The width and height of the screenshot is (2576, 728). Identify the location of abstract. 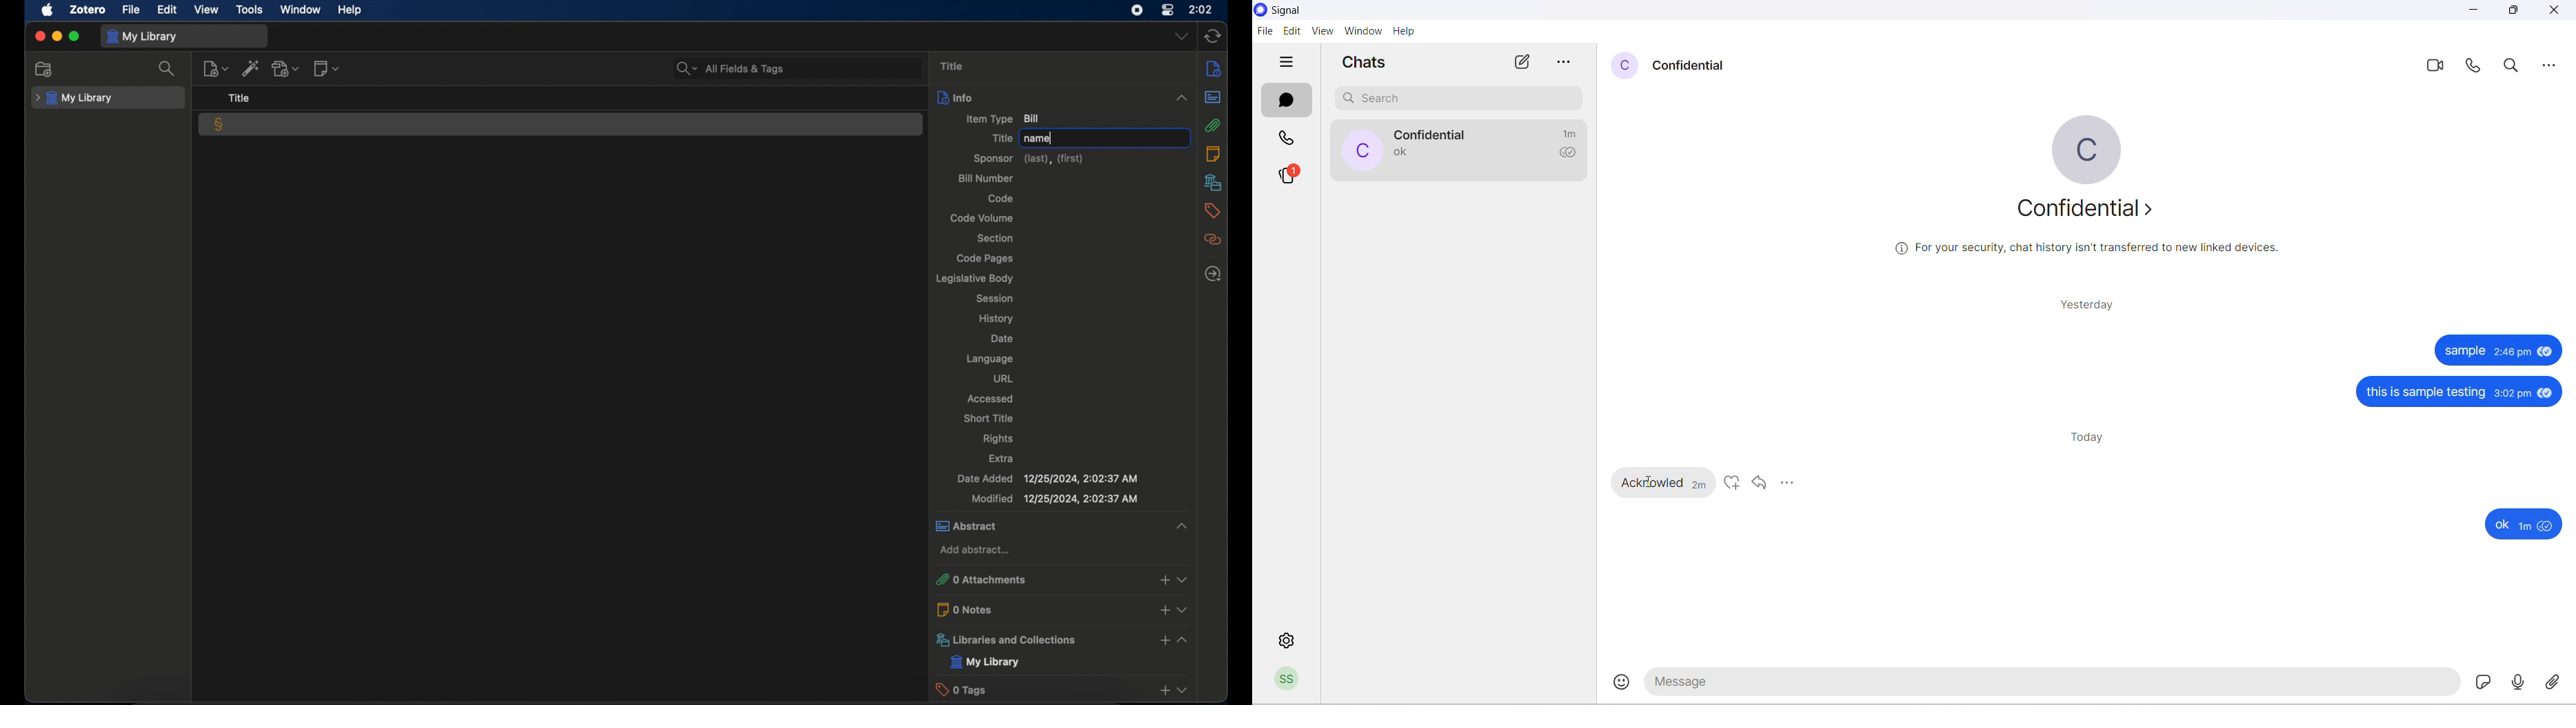
(1213, 97).